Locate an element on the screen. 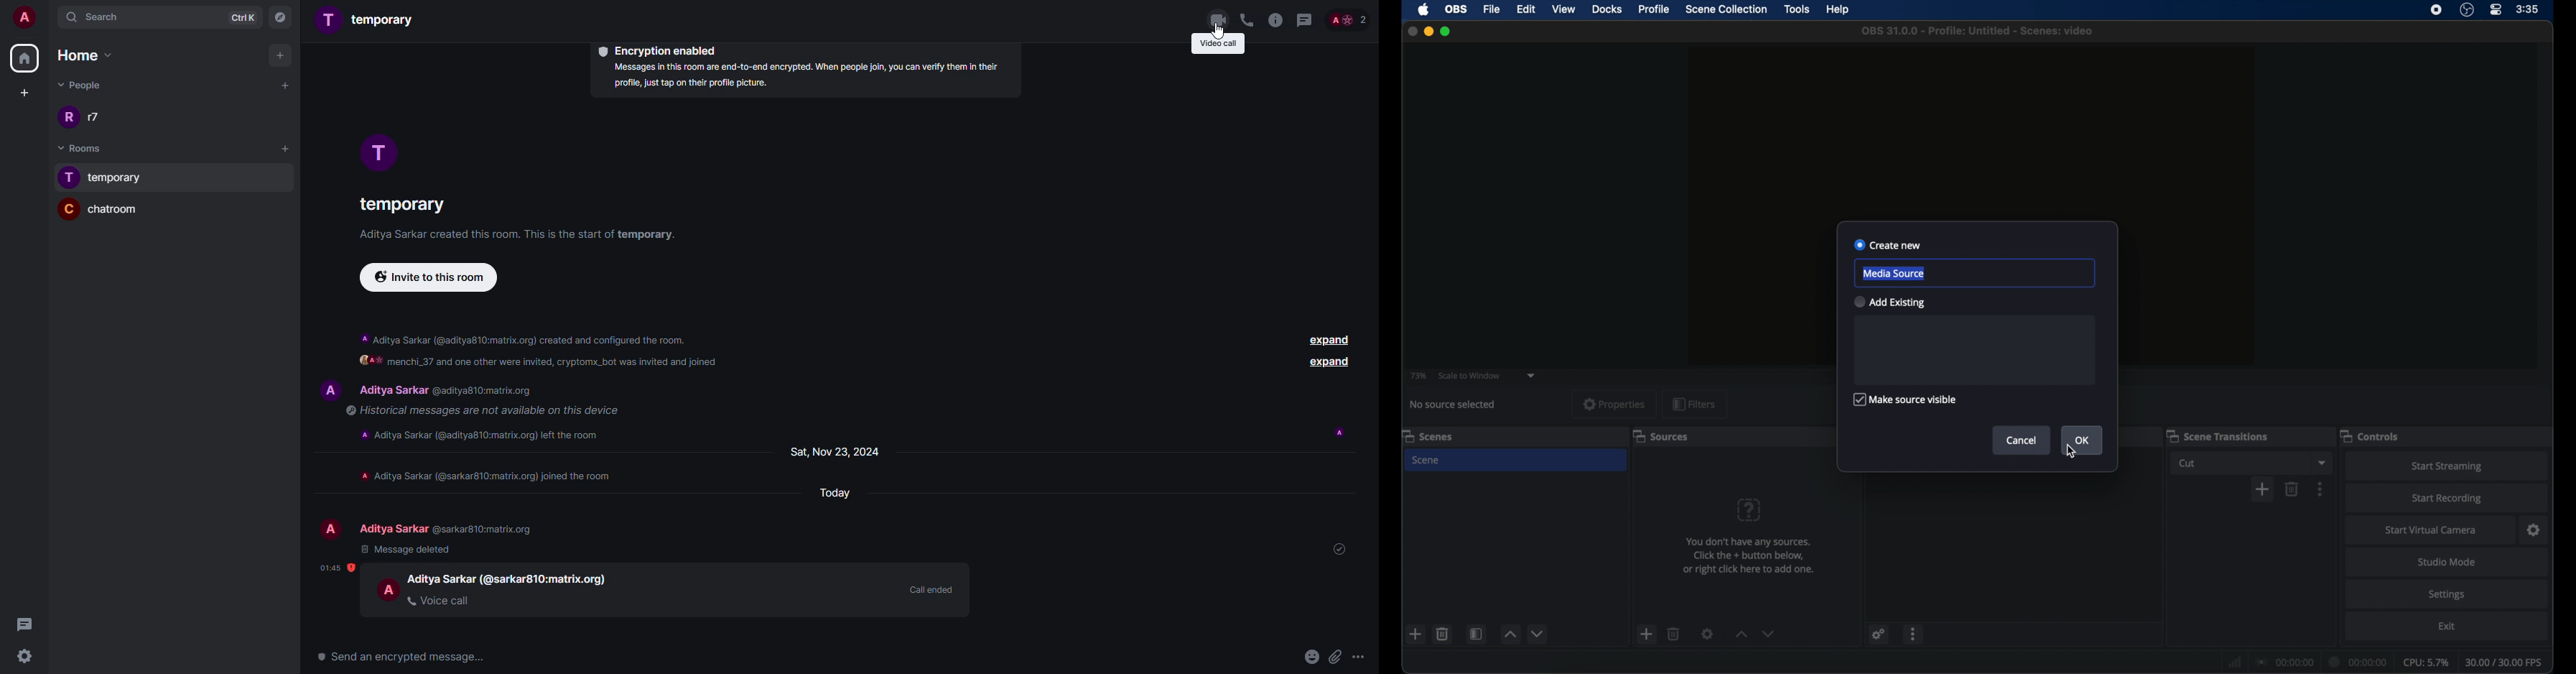  scene filters is located at coordinates (1476, 633).